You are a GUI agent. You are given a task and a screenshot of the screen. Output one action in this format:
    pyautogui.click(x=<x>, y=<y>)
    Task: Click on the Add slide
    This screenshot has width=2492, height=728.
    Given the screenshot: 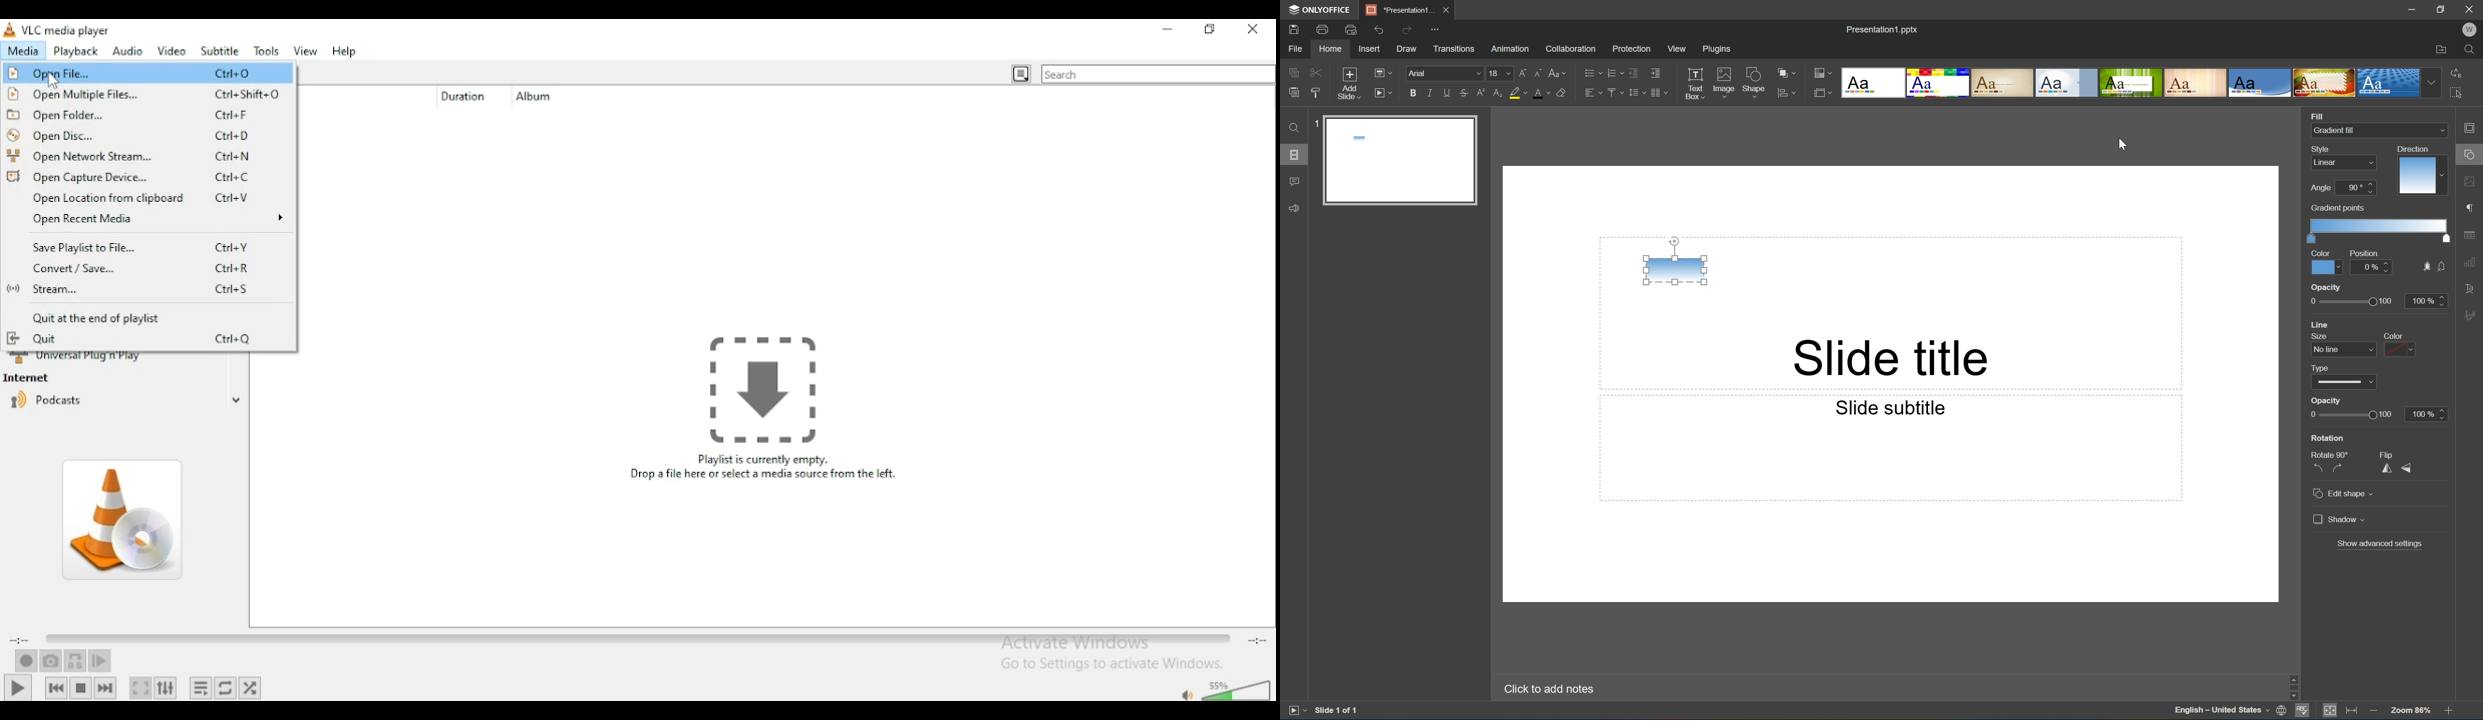 What is the action you would take?
    pyautogui.click(x=1347, y=84)
    